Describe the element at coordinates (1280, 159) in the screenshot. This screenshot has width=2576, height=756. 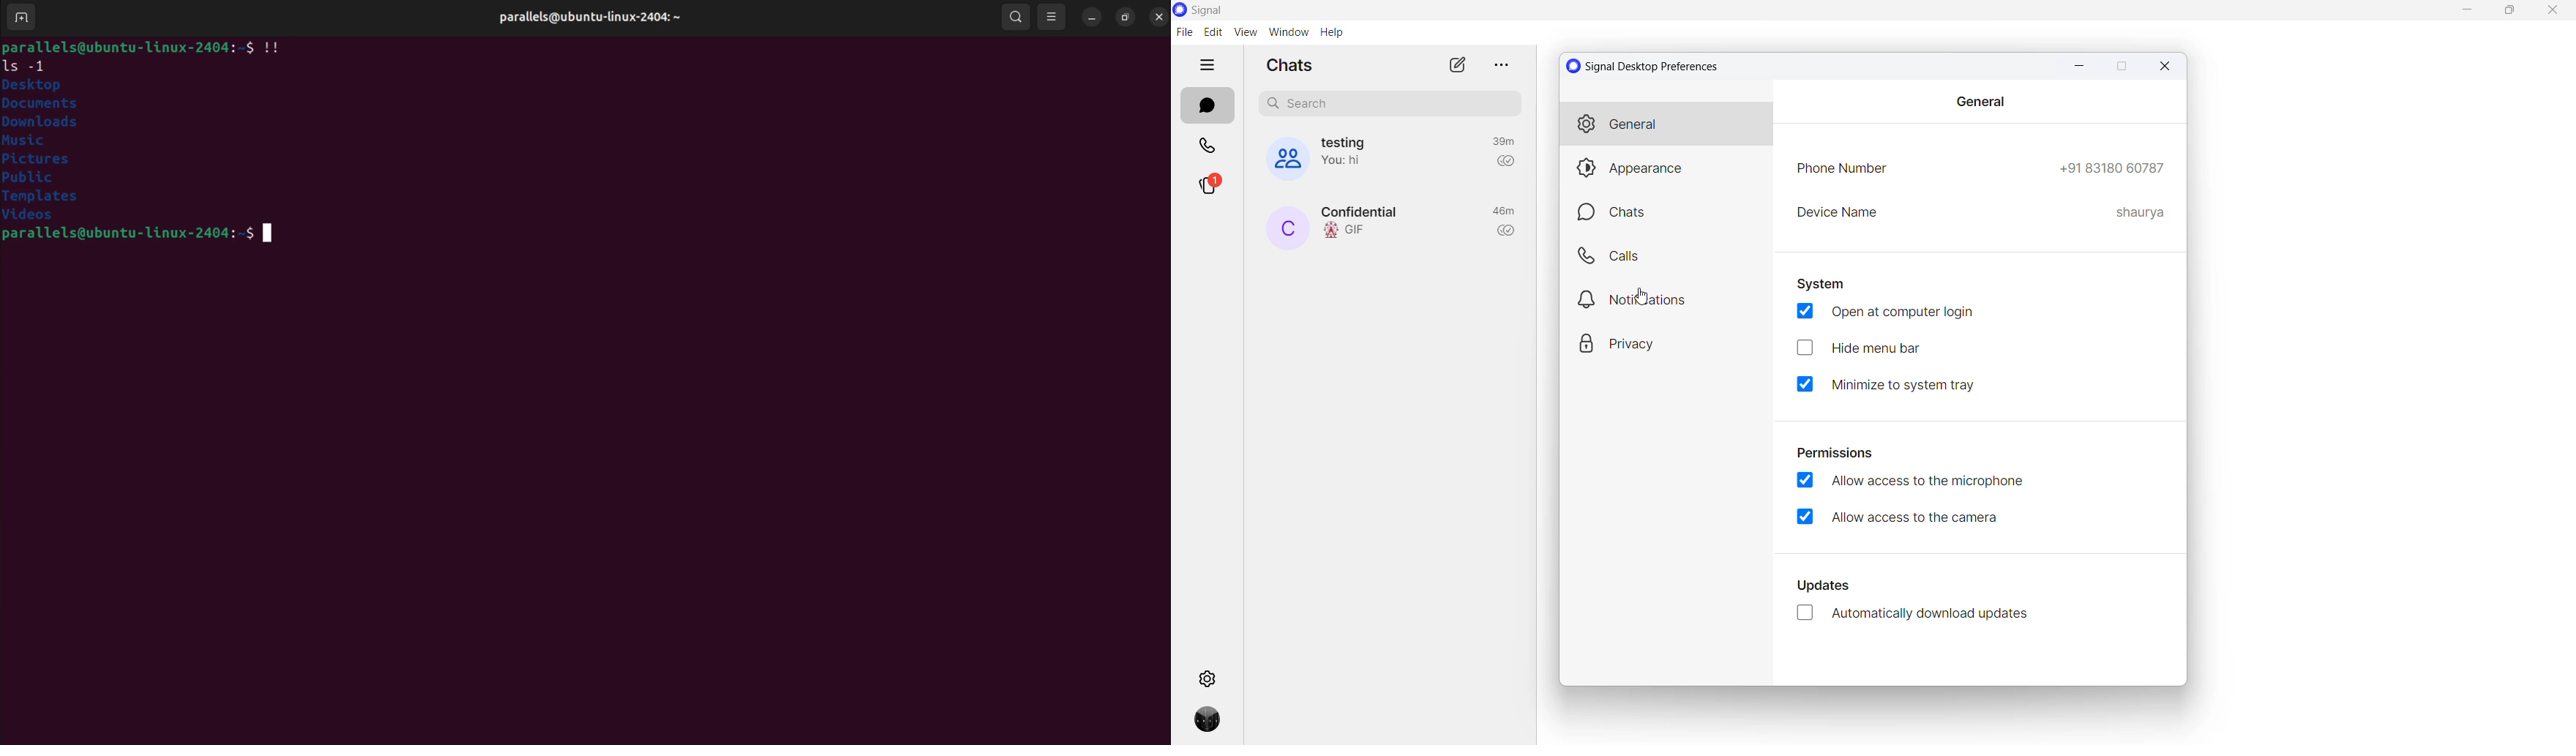
I see `group cover photo` at that location.